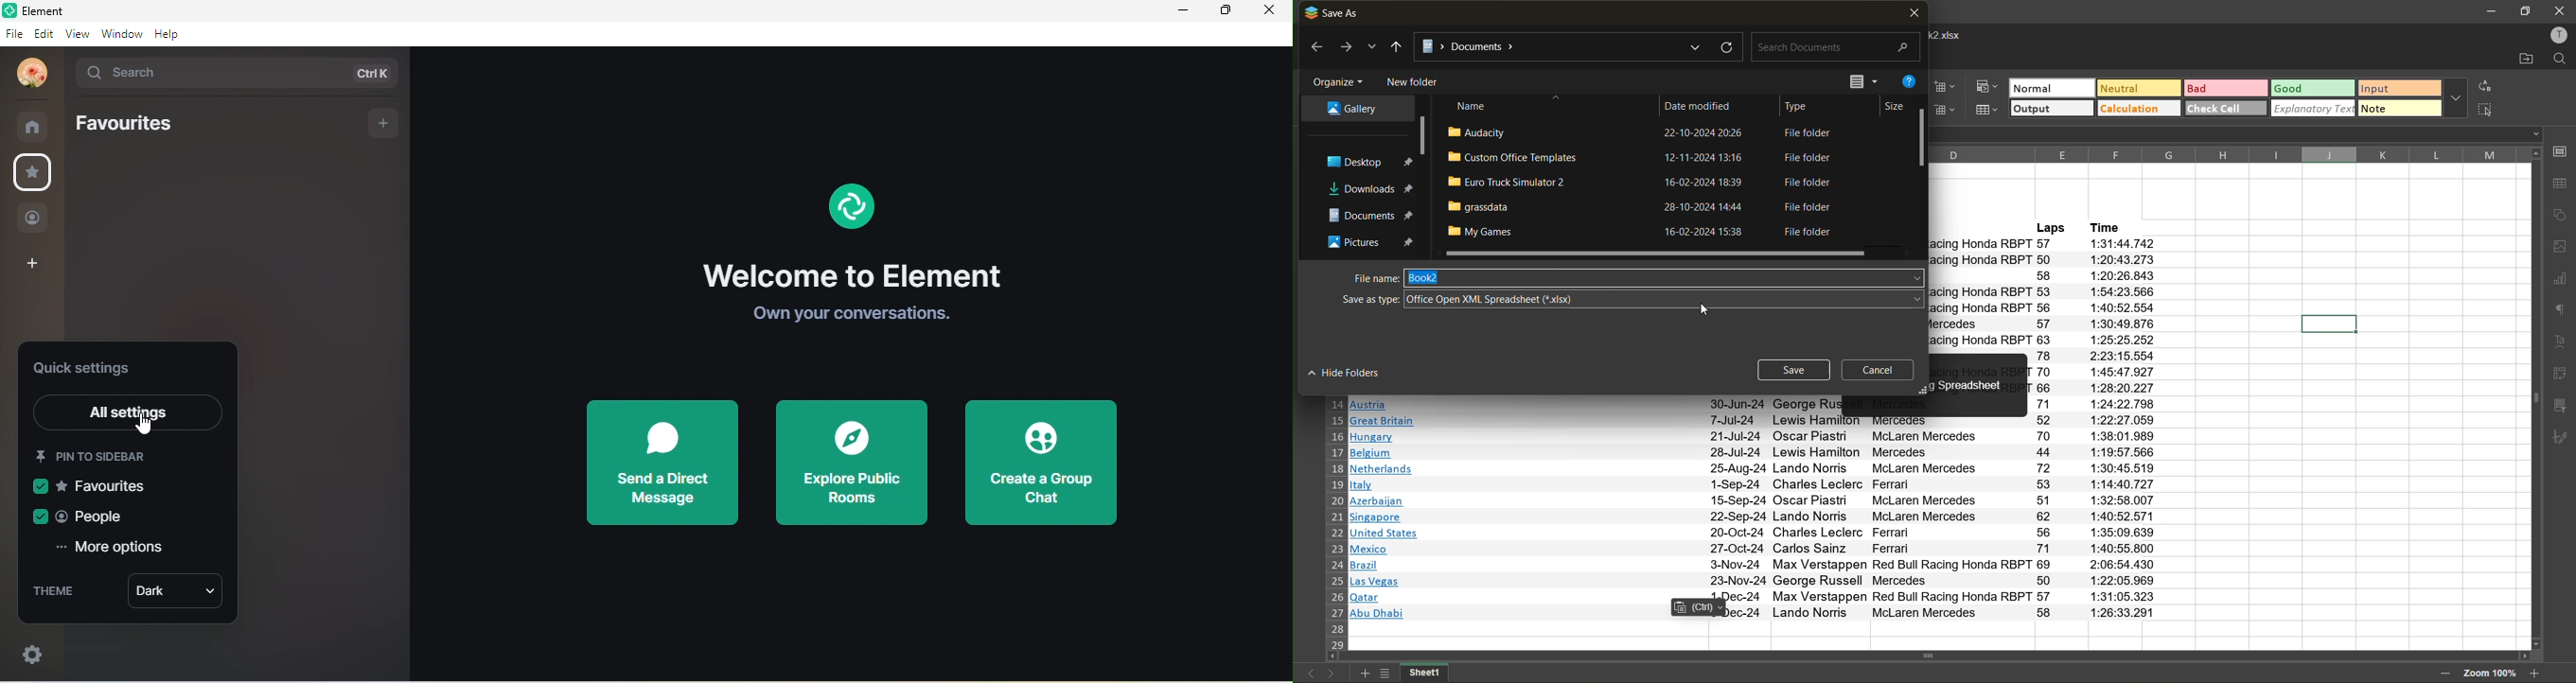 This screenshot has width=2576, height=700. What do you see at coordinates (1923, 138) in the screenshot?
I see `vertical scroll bar` at bounding box center [1923, 138].